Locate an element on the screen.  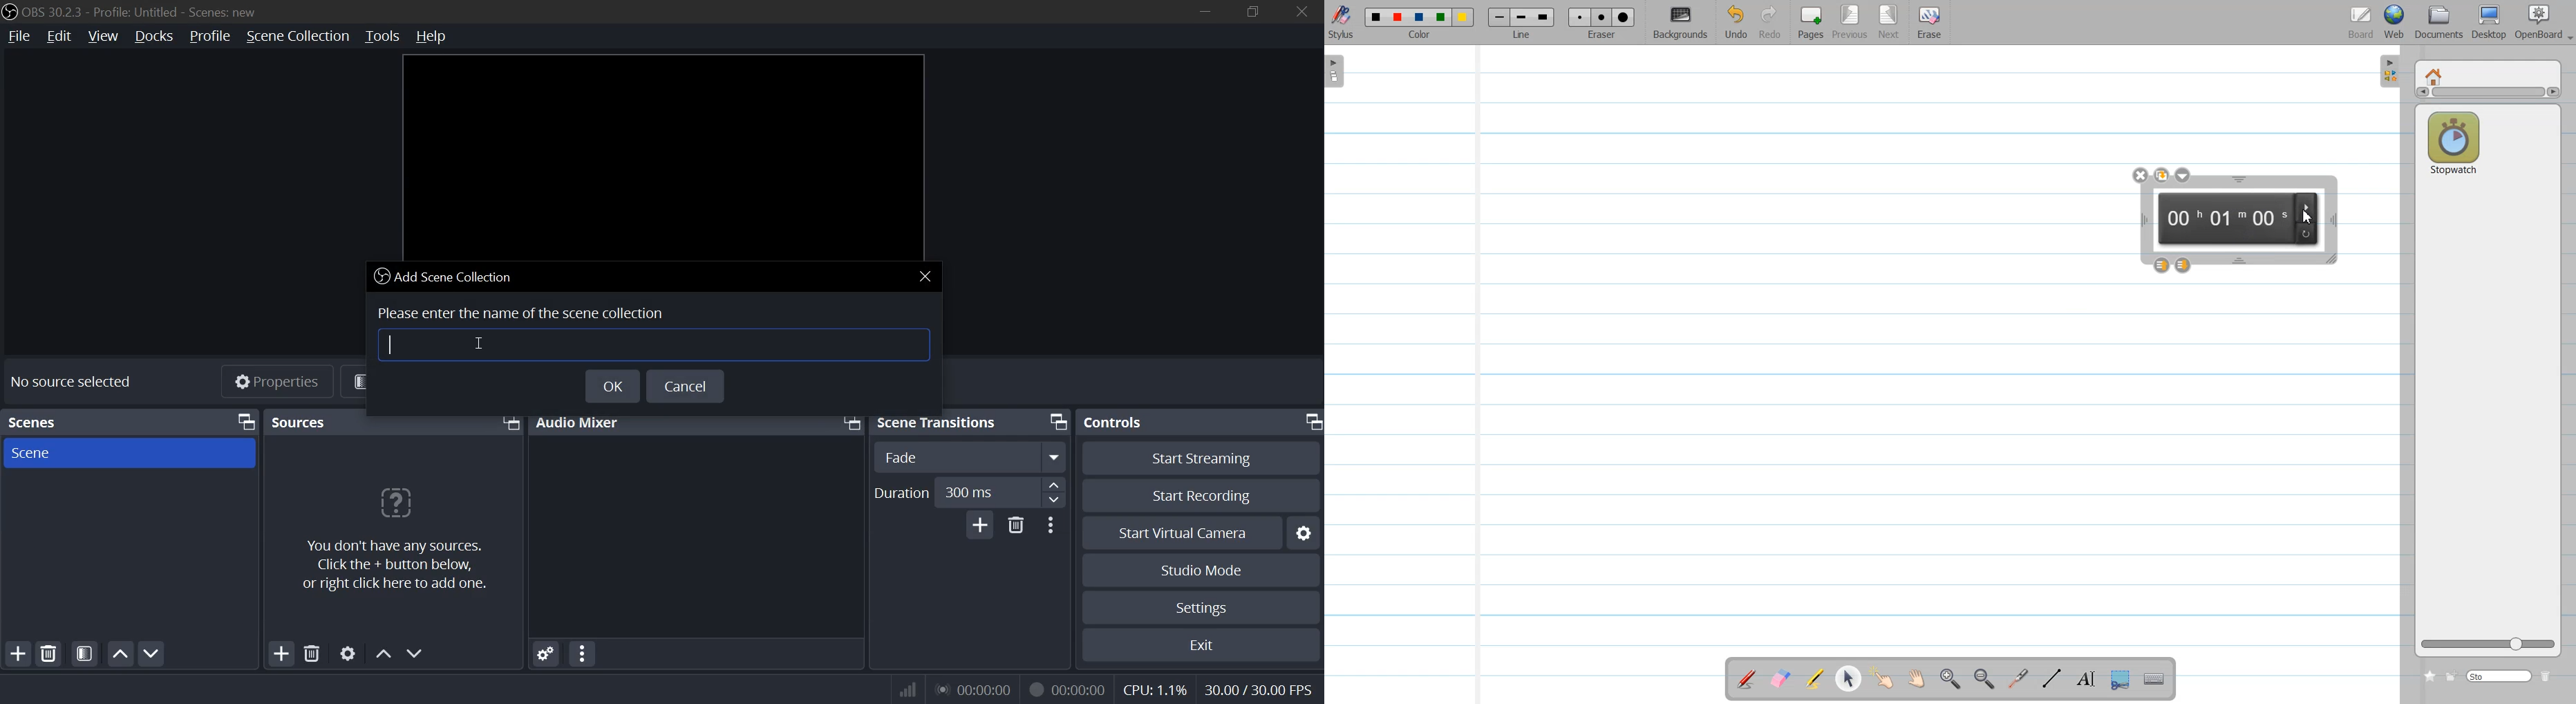
Display Virtual Keyboard  is located at coordinates (2156, 679).